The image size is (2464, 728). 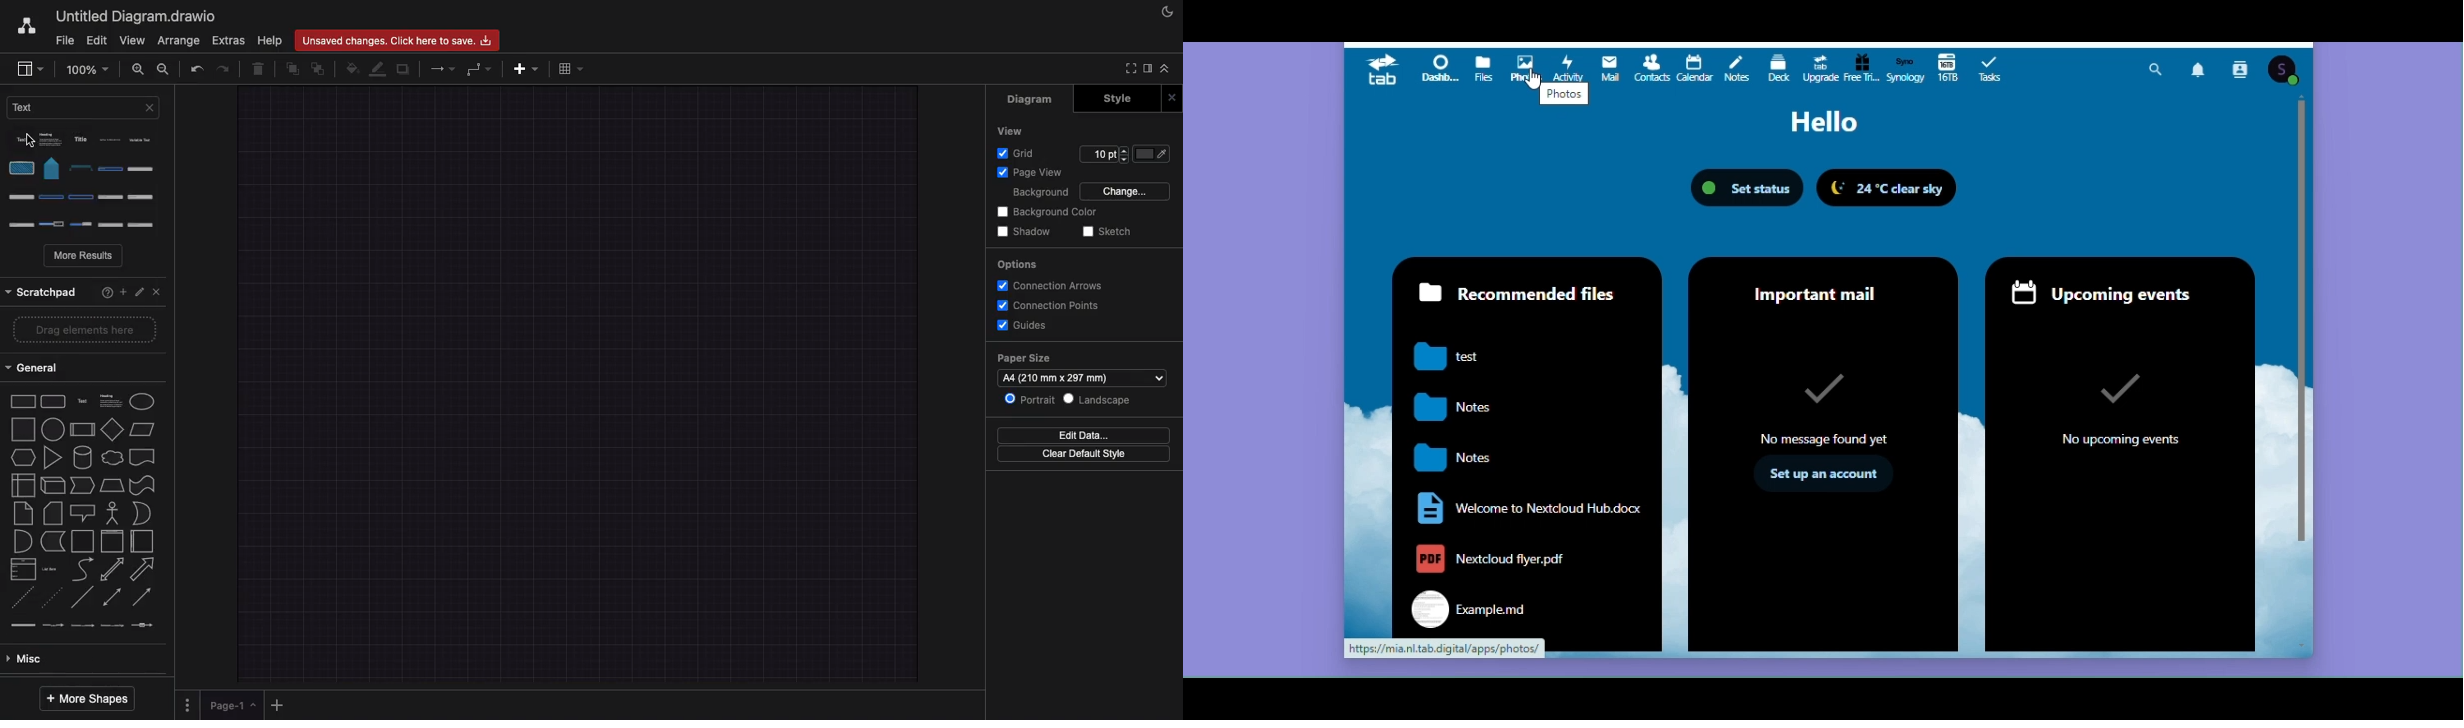 I want to click on Extras, so click(x=228, y=40).